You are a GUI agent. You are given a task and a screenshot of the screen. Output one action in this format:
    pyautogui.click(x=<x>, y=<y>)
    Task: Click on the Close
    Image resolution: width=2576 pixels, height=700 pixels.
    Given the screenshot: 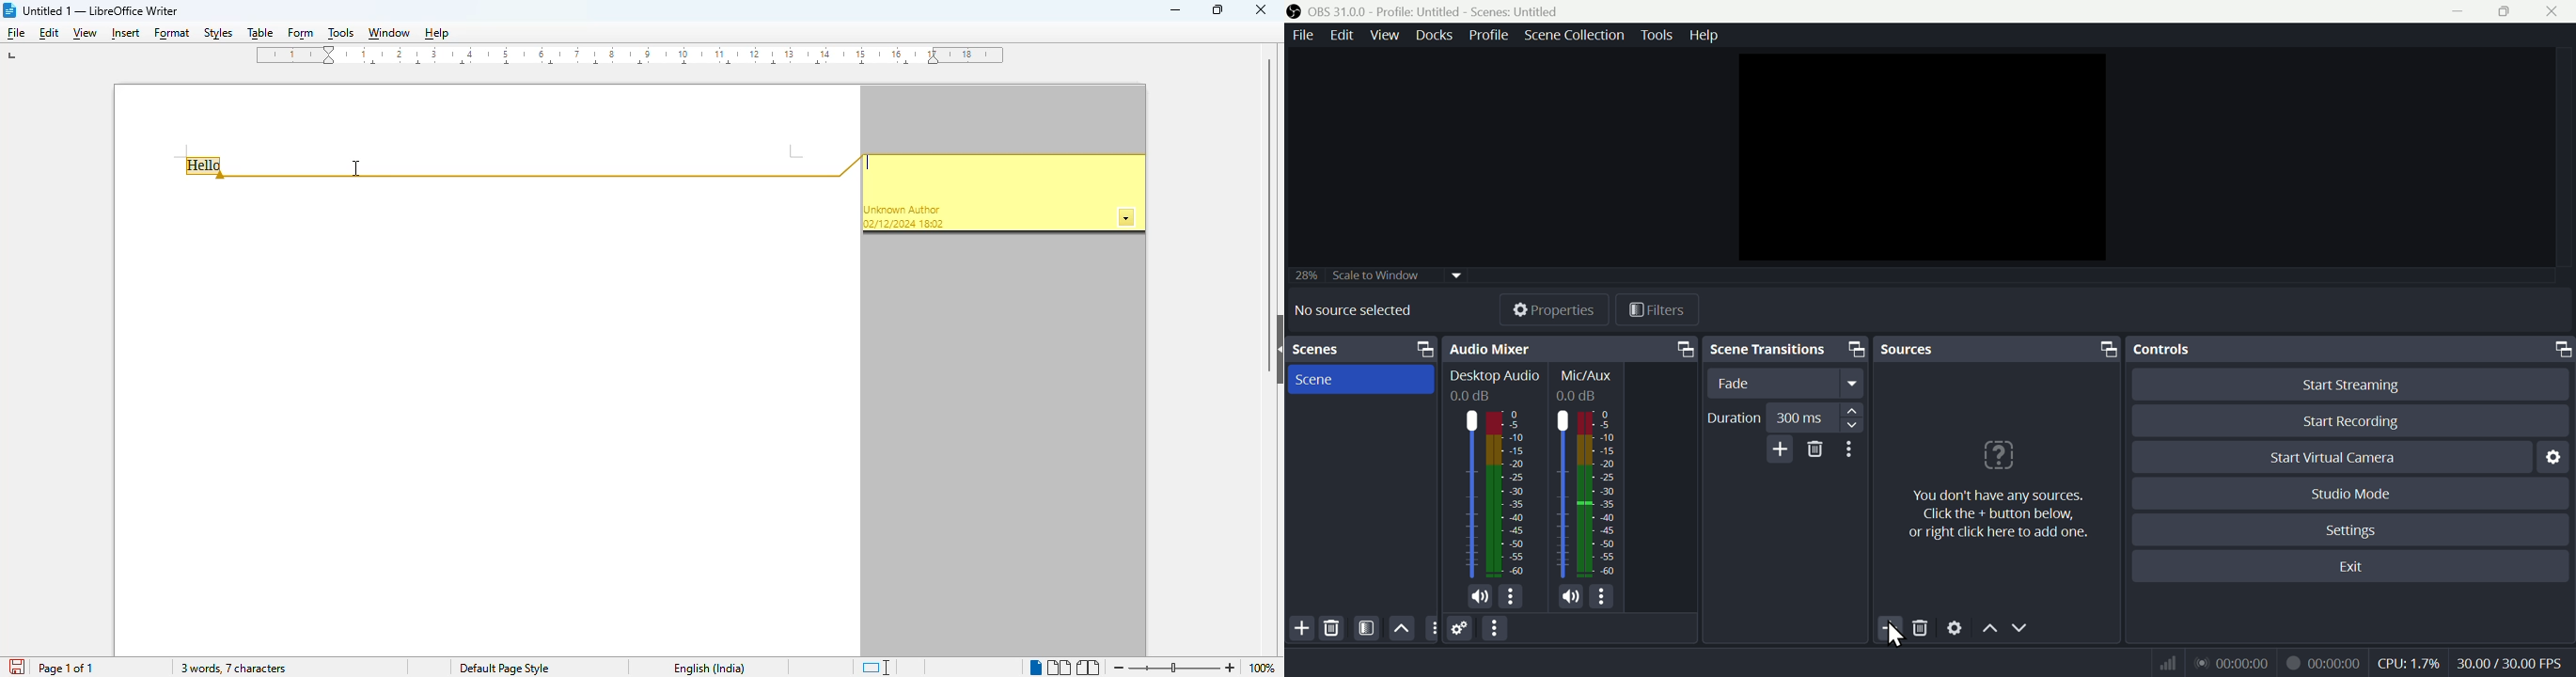 What is the action you would take?
    pyautogui.click(x=2551, y=11)
    